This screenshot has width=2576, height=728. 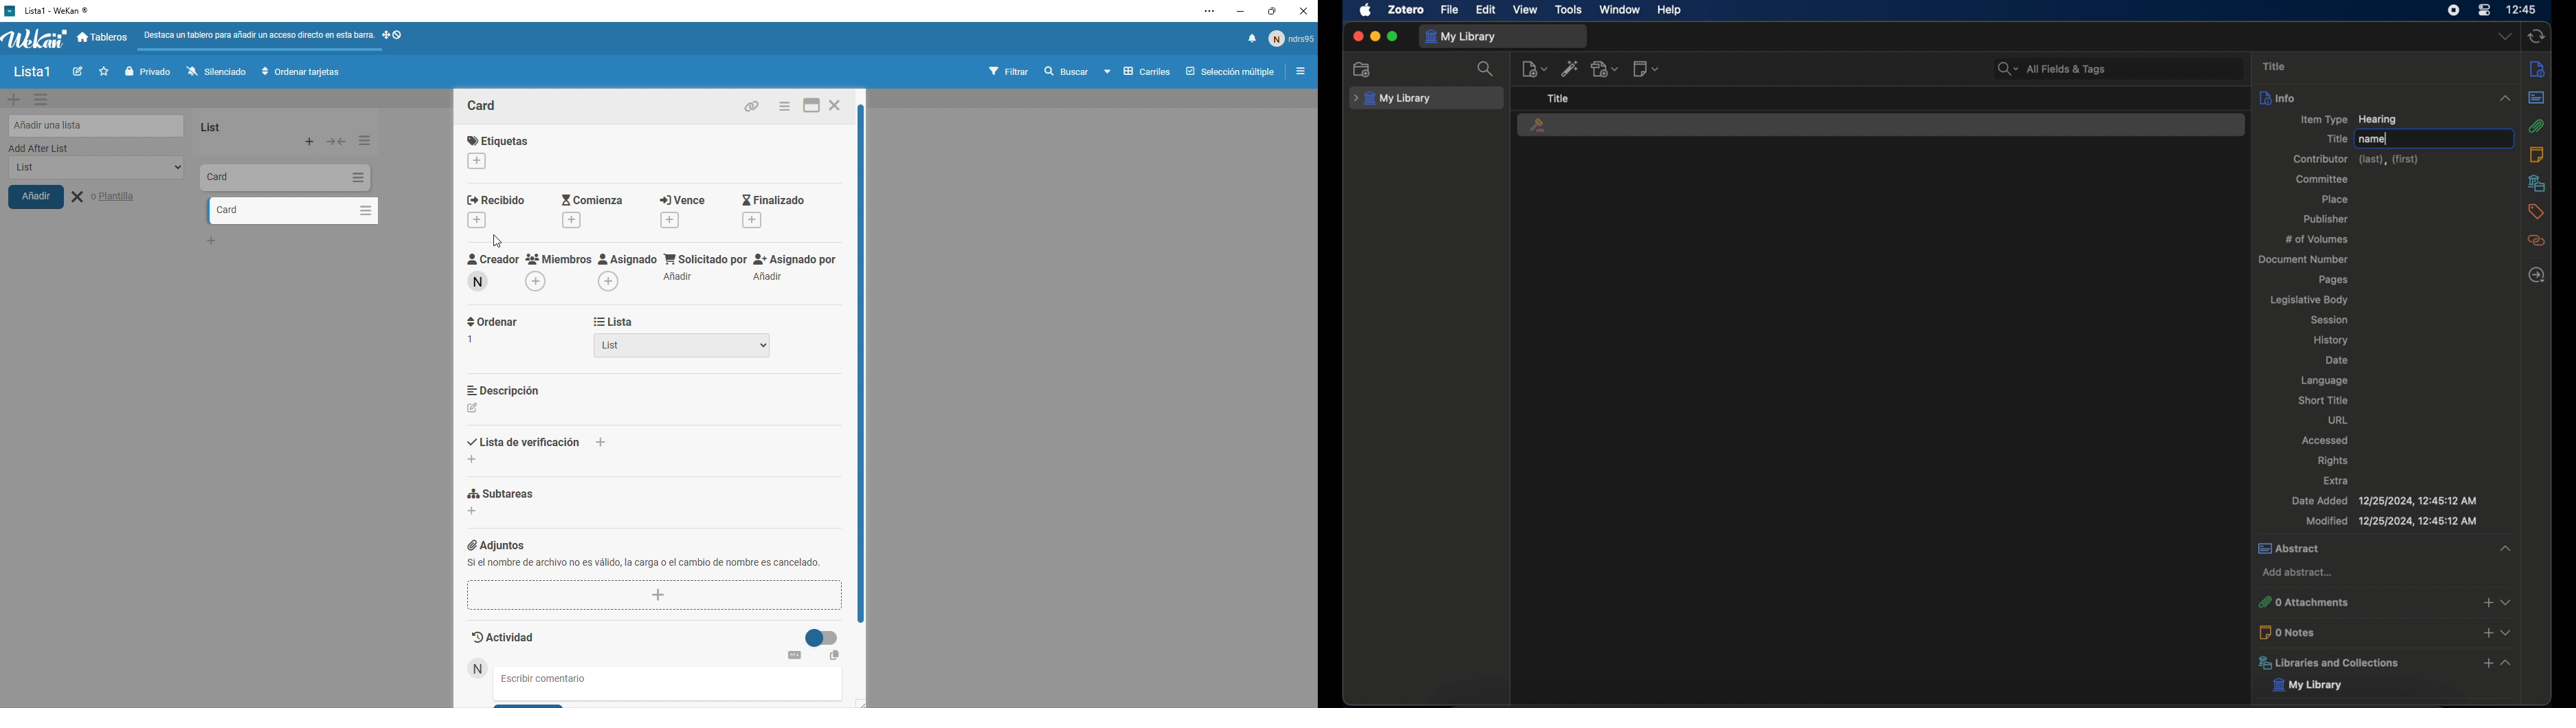 What do you see at coordinates (2322, 179) in the screenshot?
I see `committee` at bounding box center [2322, 179].